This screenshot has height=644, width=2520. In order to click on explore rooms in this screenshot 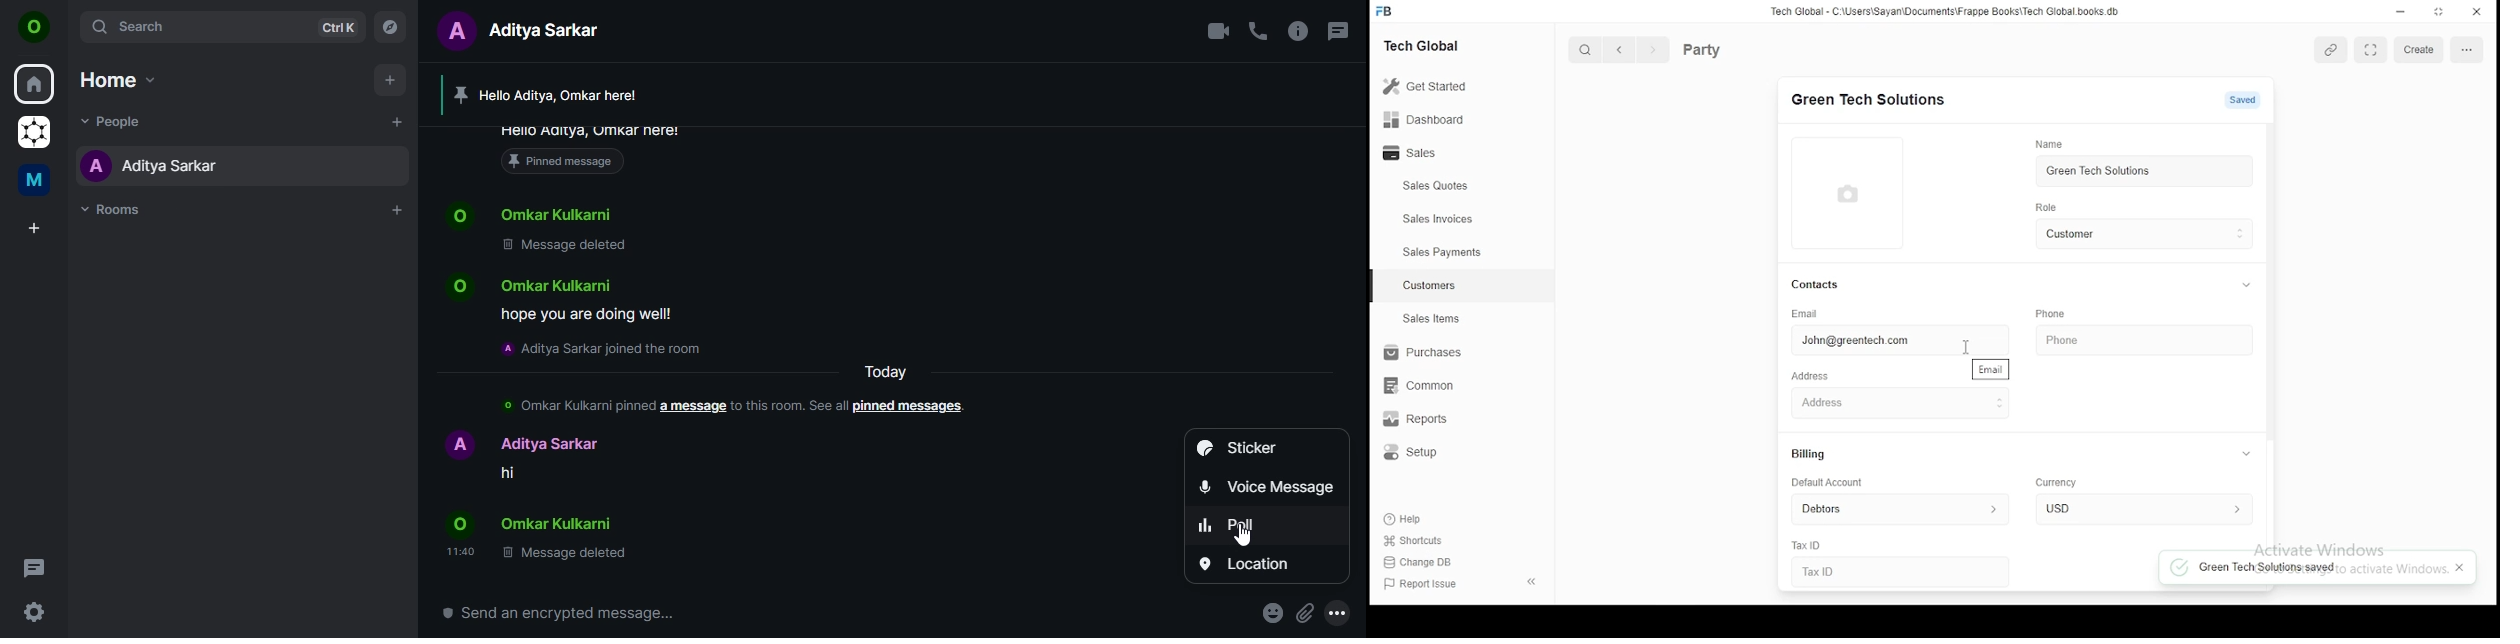, I will do `click(391, 25)`.